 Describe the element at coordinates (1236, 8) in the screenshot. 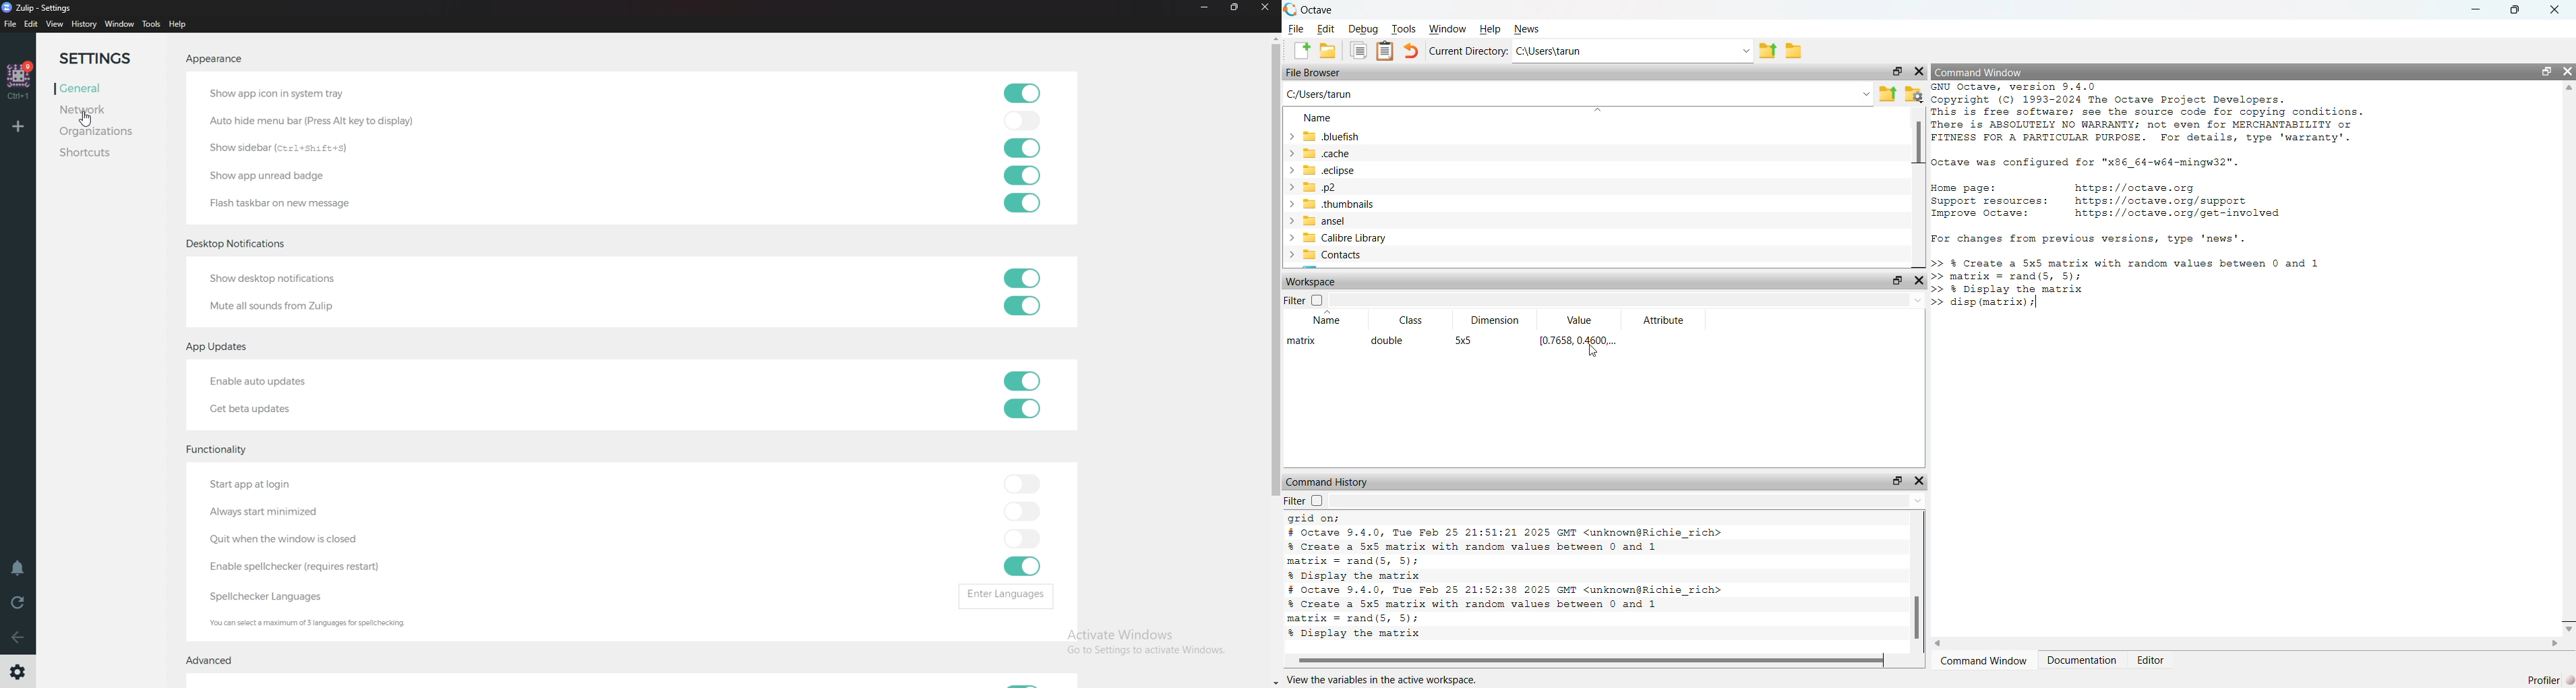

I see `resize` at that location.